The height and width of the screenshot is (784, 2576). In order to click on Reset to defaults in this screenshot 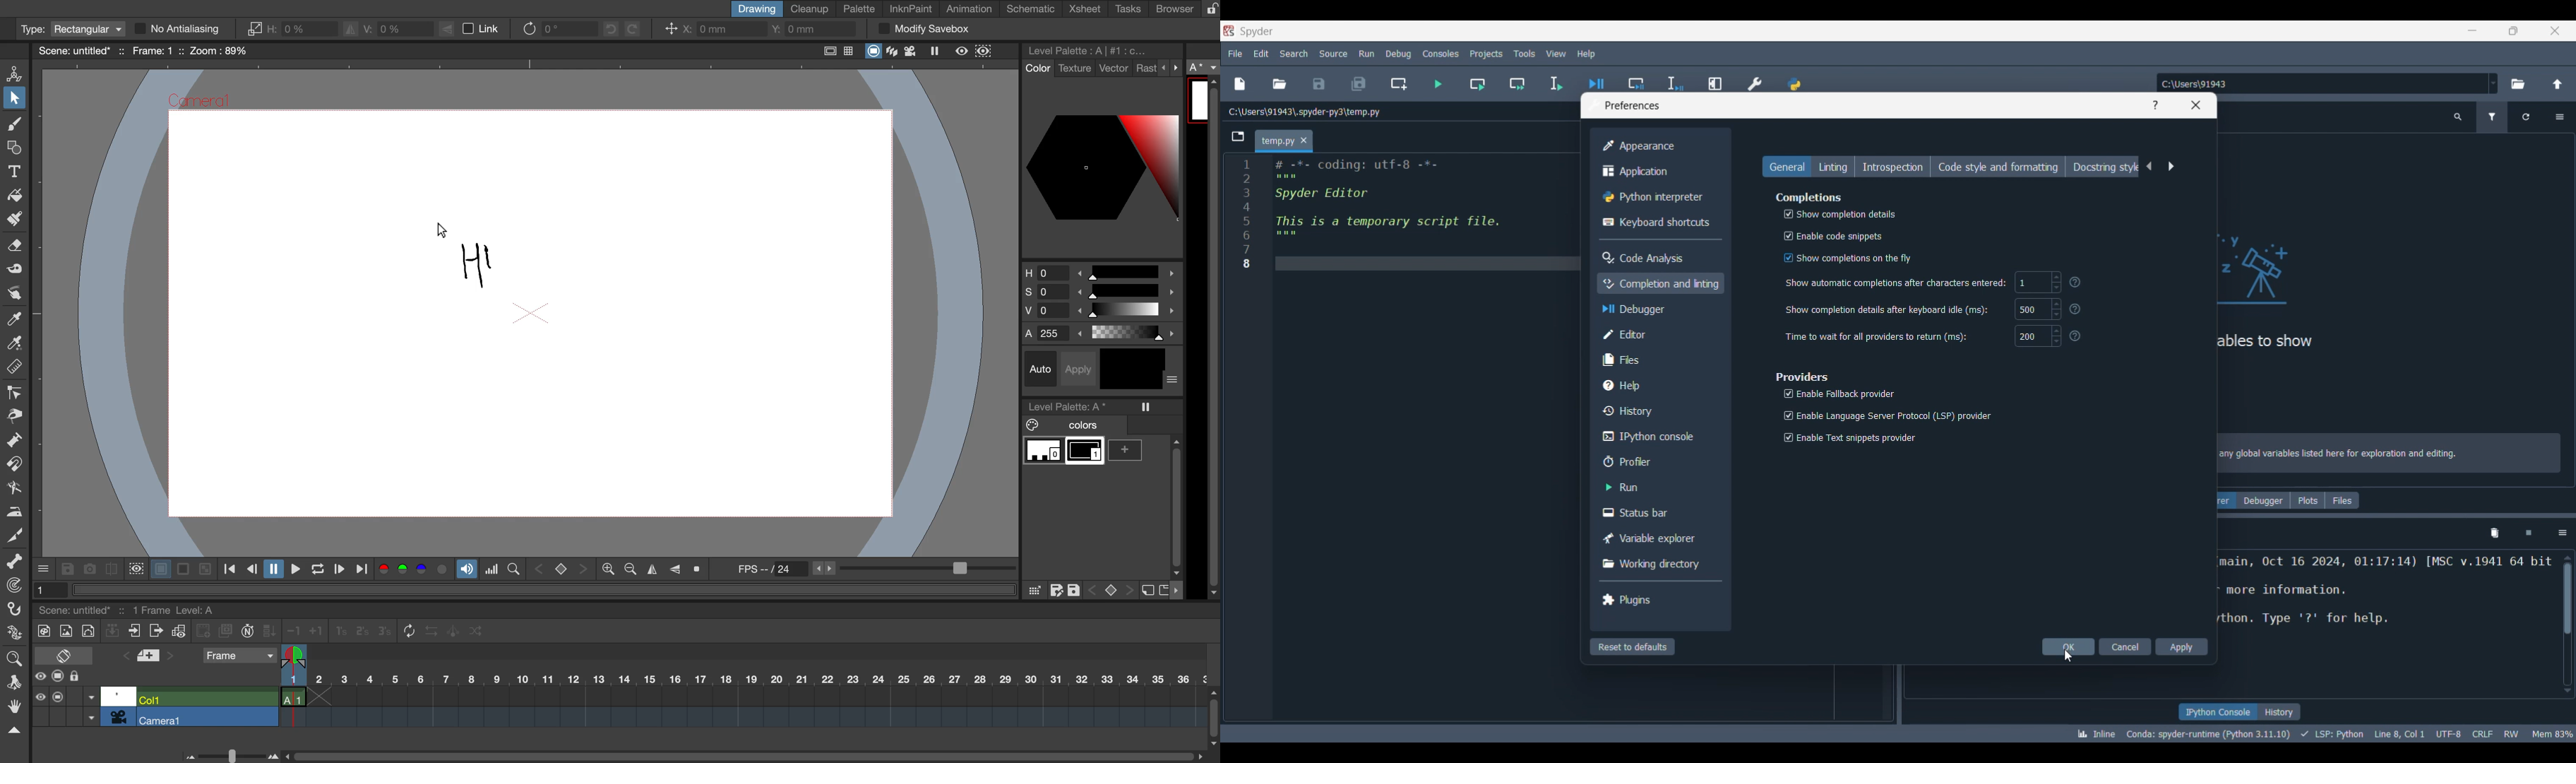, I will do `click(1633, 646)`.